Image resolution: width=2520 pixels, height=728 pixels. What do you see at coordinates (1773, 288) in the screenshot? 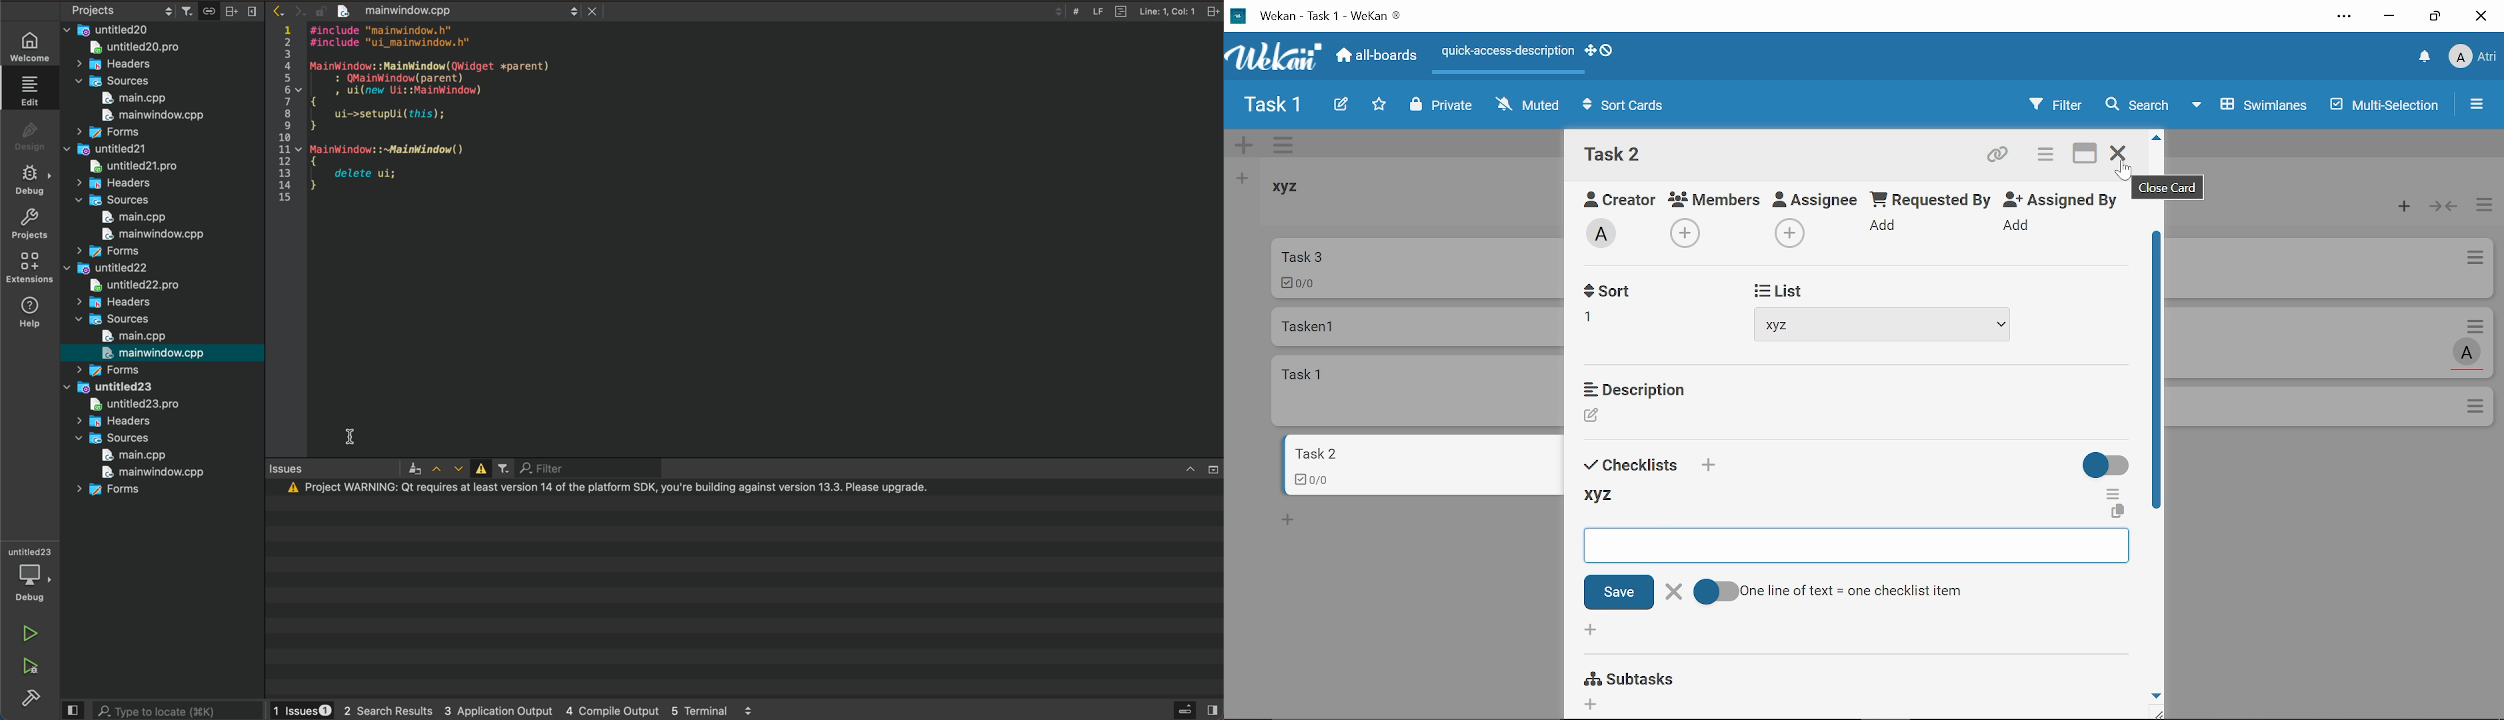
I see `Start` at bounding box center [1773, 288].